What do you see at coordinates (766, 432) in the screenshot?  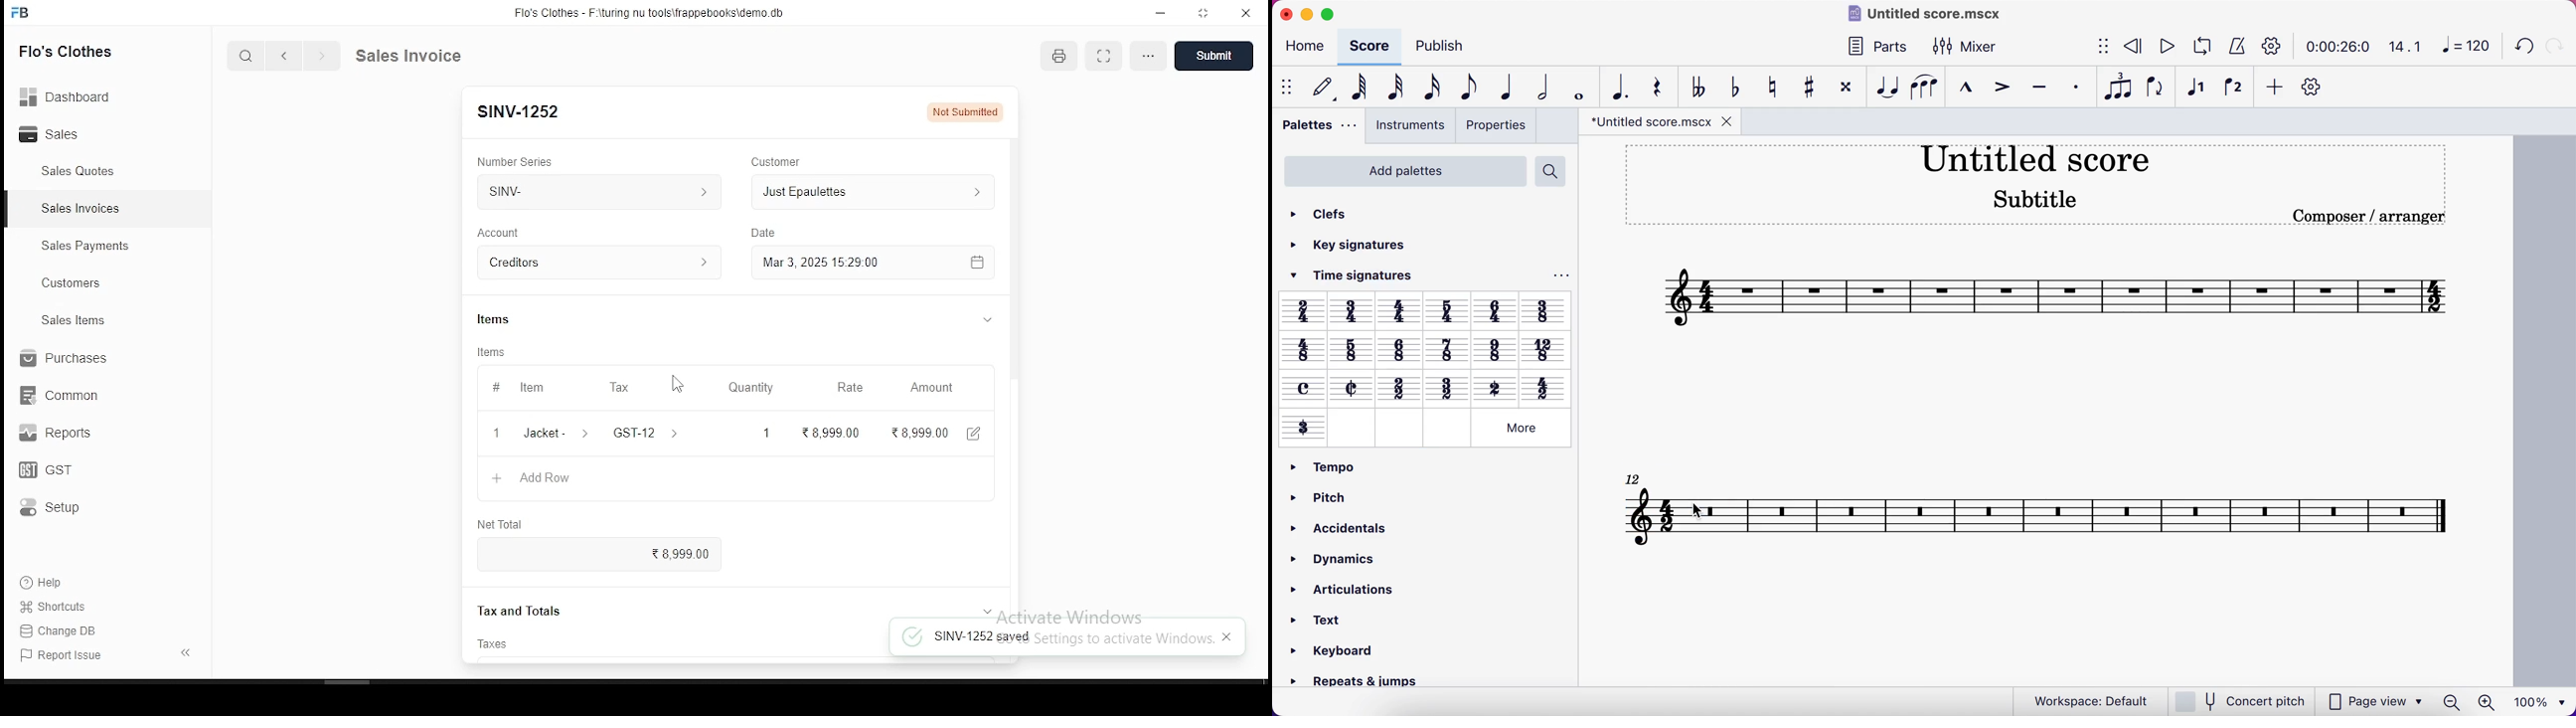 I see `1` at bounding box center [766, 432].